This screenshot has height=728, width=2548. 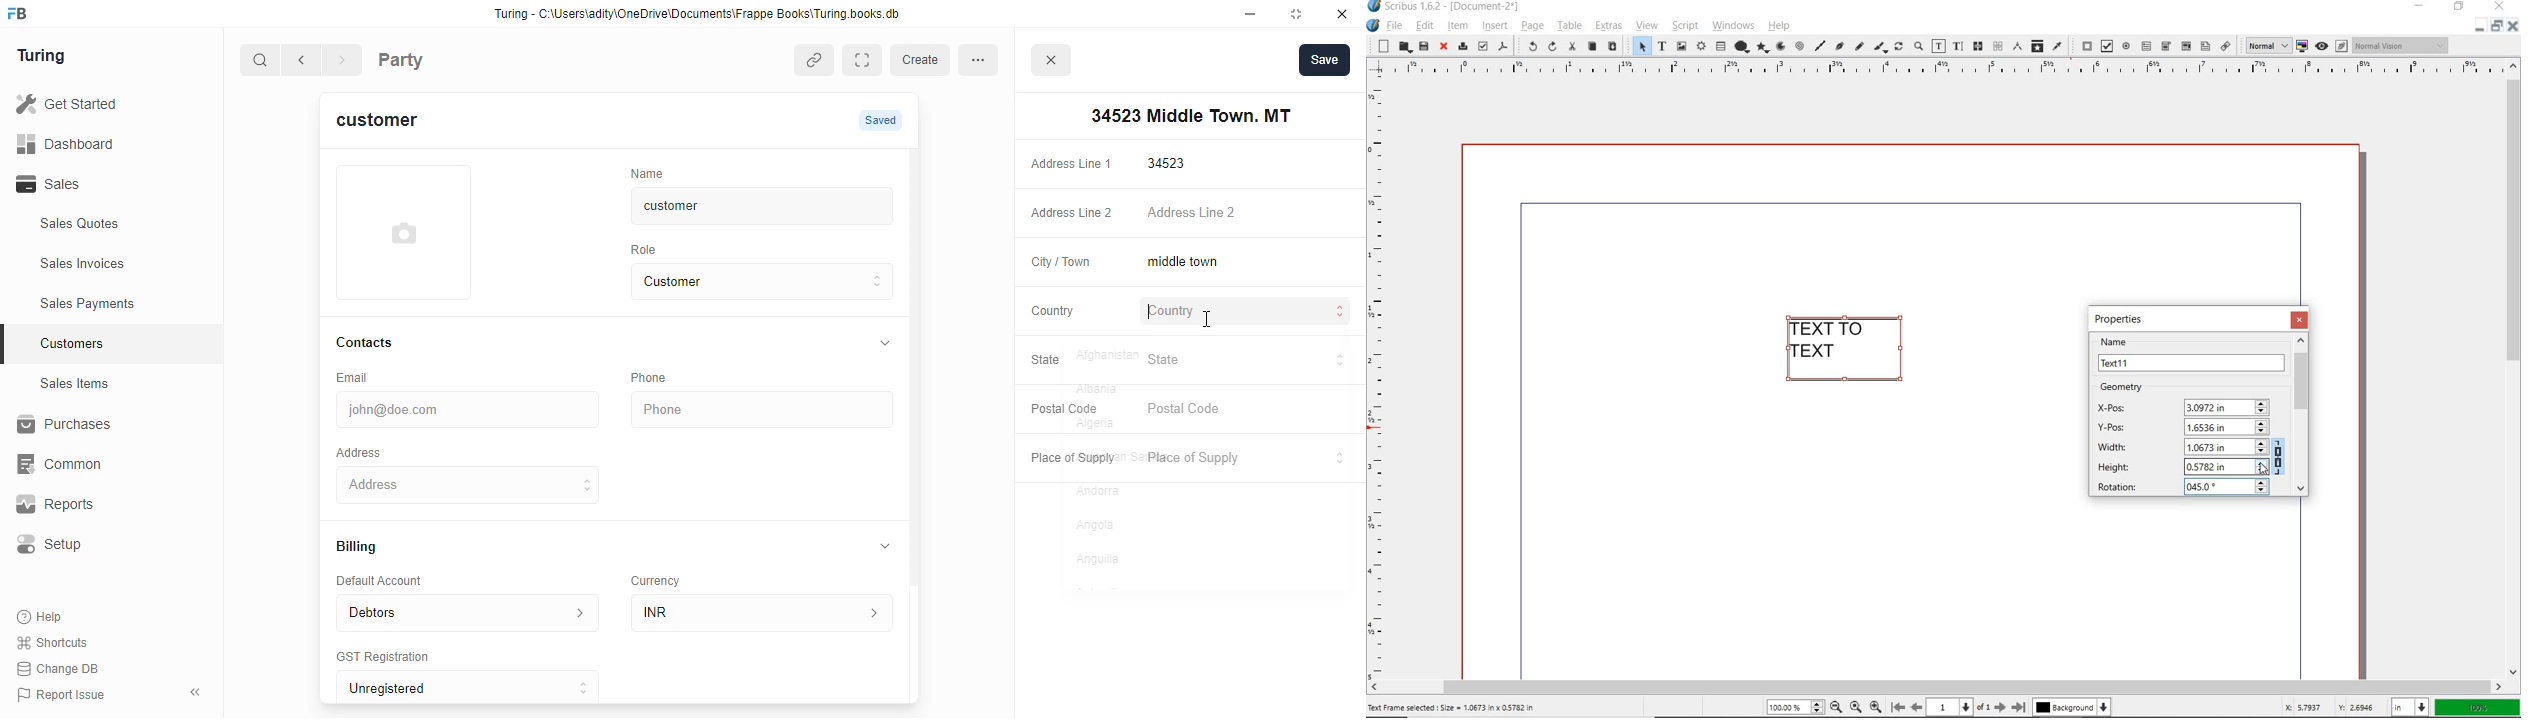 What do you see at coordinates (1898, 708) in the screenshot?
I see `move to first` at bounding box center [1898, 708].